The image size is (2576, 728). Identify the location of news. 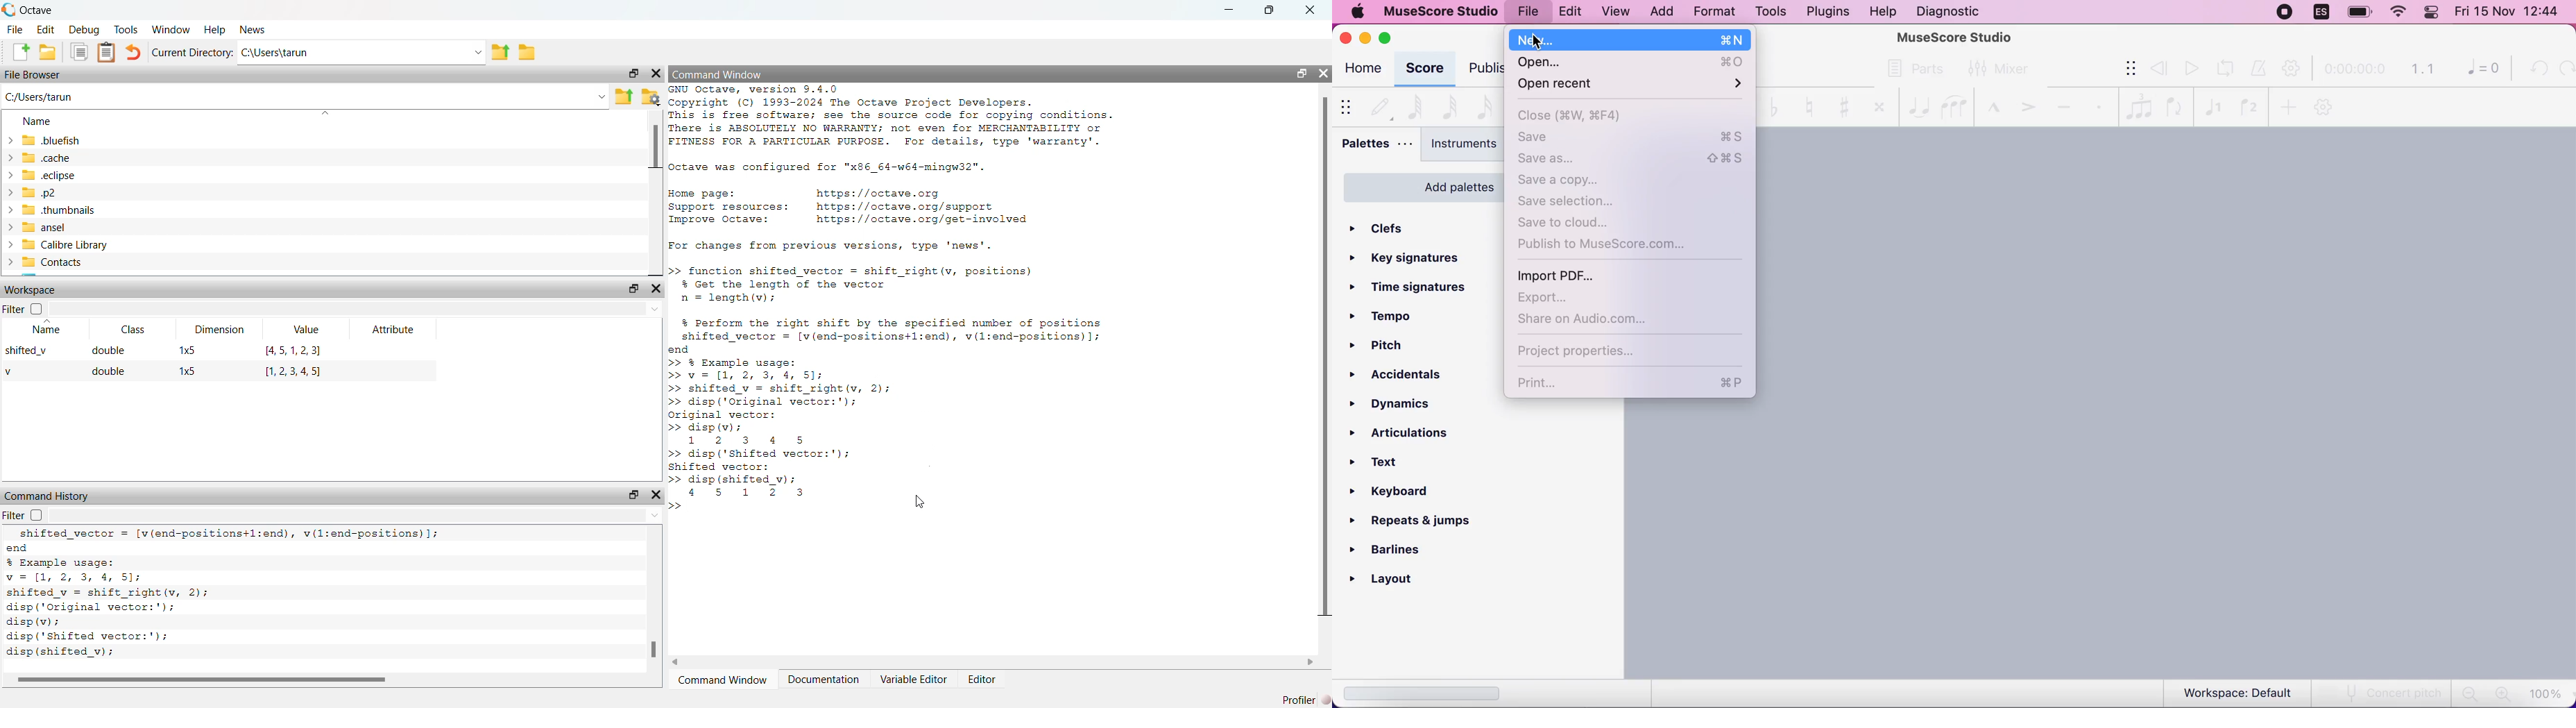
(253, 31).